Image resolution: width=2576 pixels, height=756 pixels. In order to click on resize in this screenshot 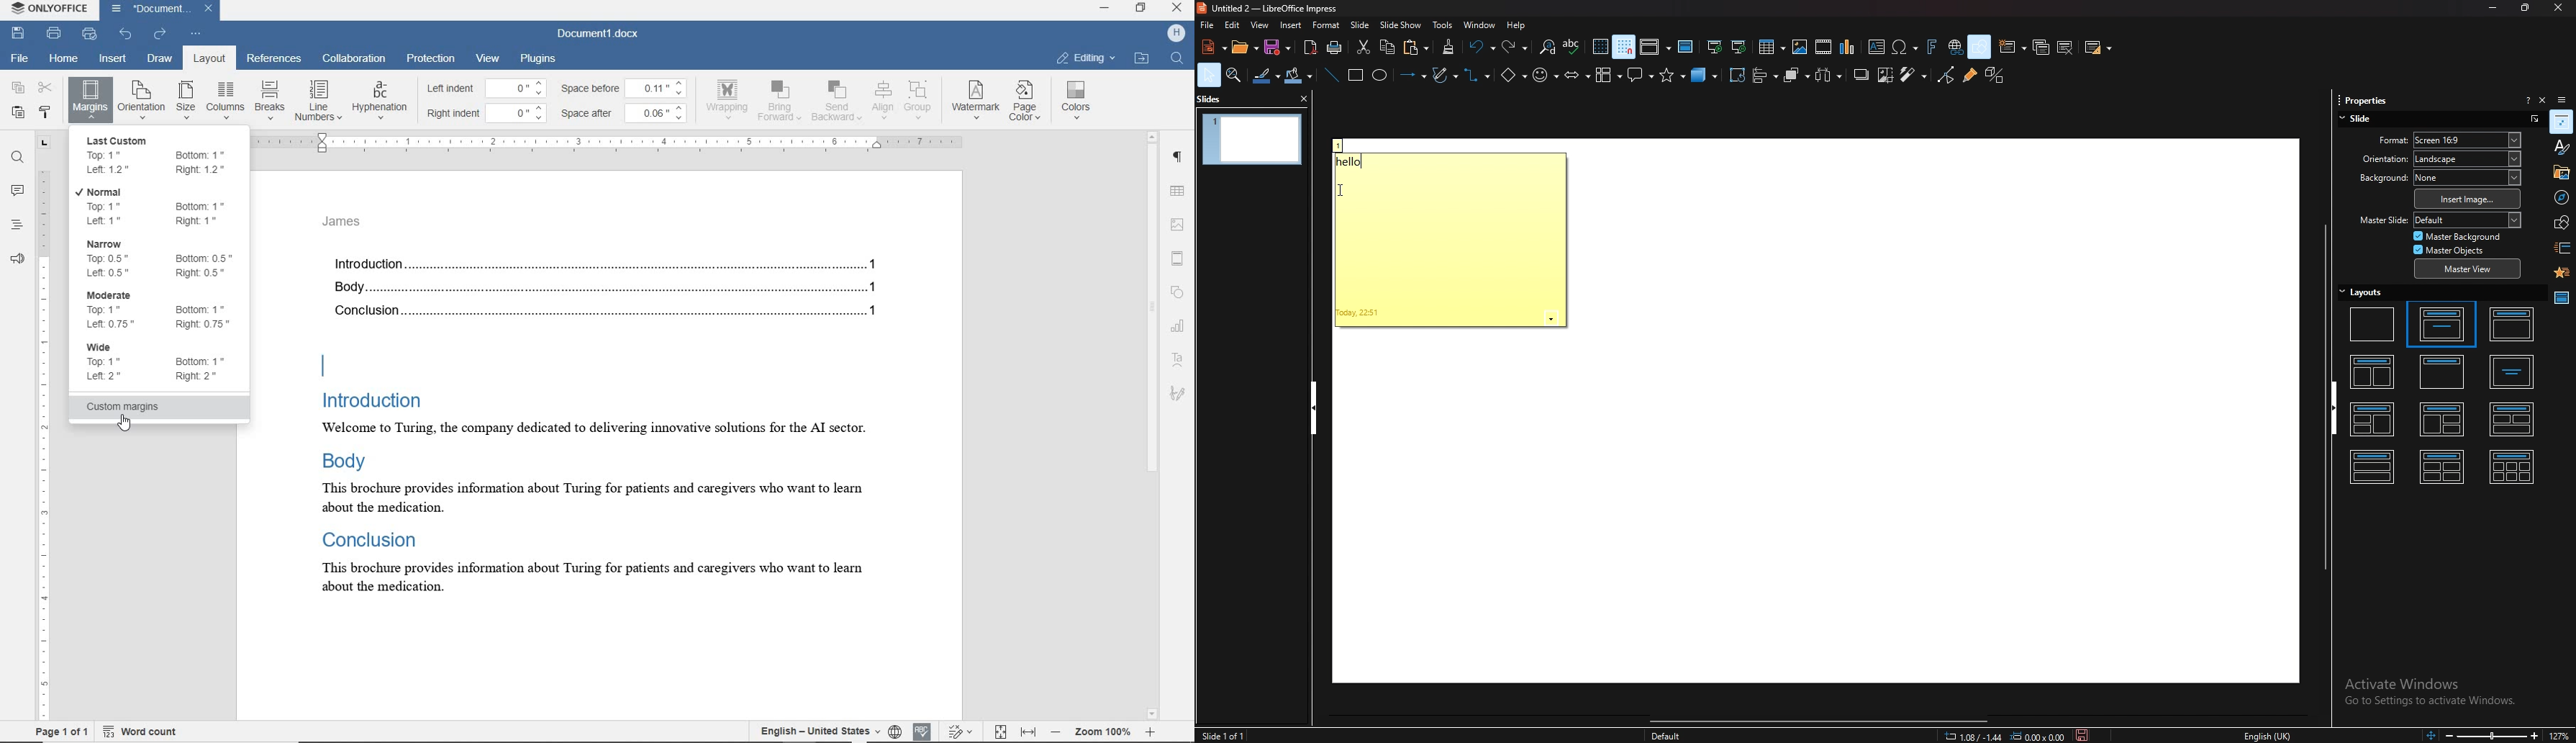, I will do `click(2523, 8)`.